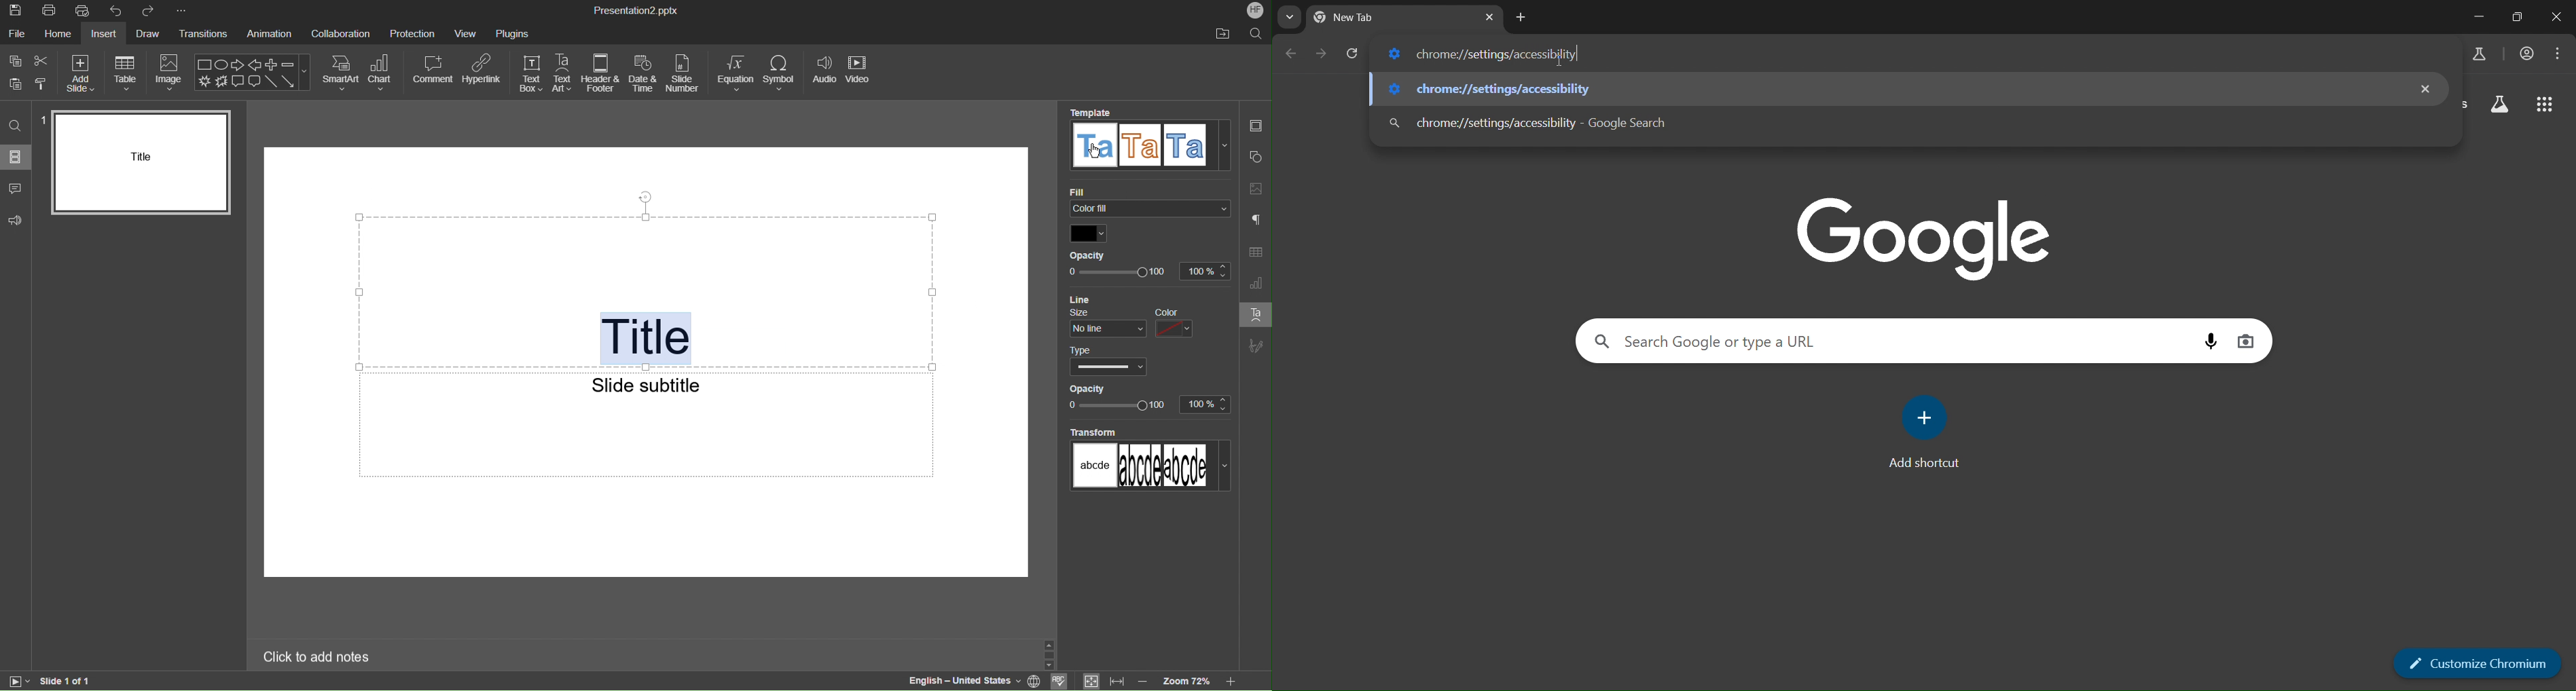  Describe the element at coordinates (267, 34) in the screenshot. I see `Animation` at that location.